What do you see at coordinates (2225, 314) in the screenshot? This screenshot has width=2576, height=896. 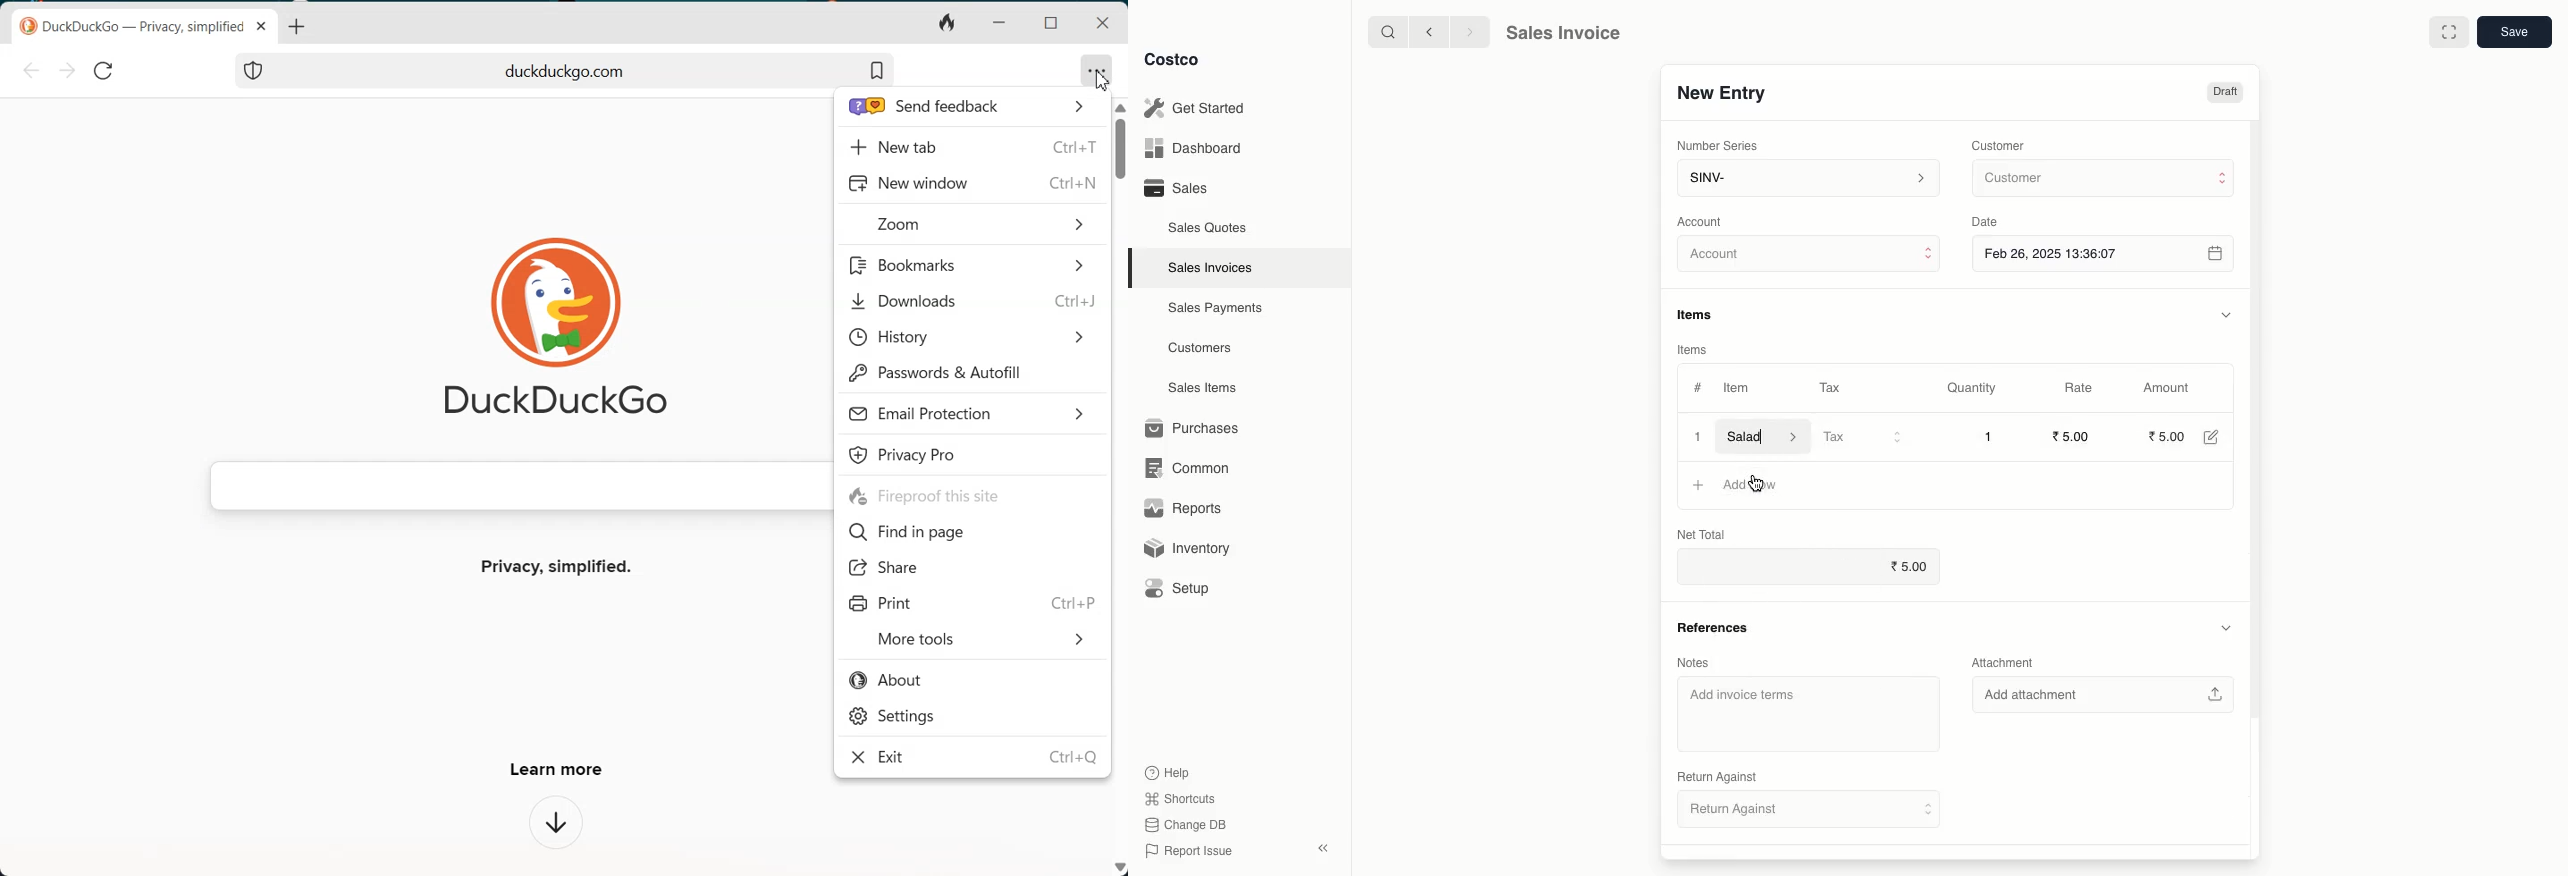 I see `Hide` at bounding box center [2225, 314].